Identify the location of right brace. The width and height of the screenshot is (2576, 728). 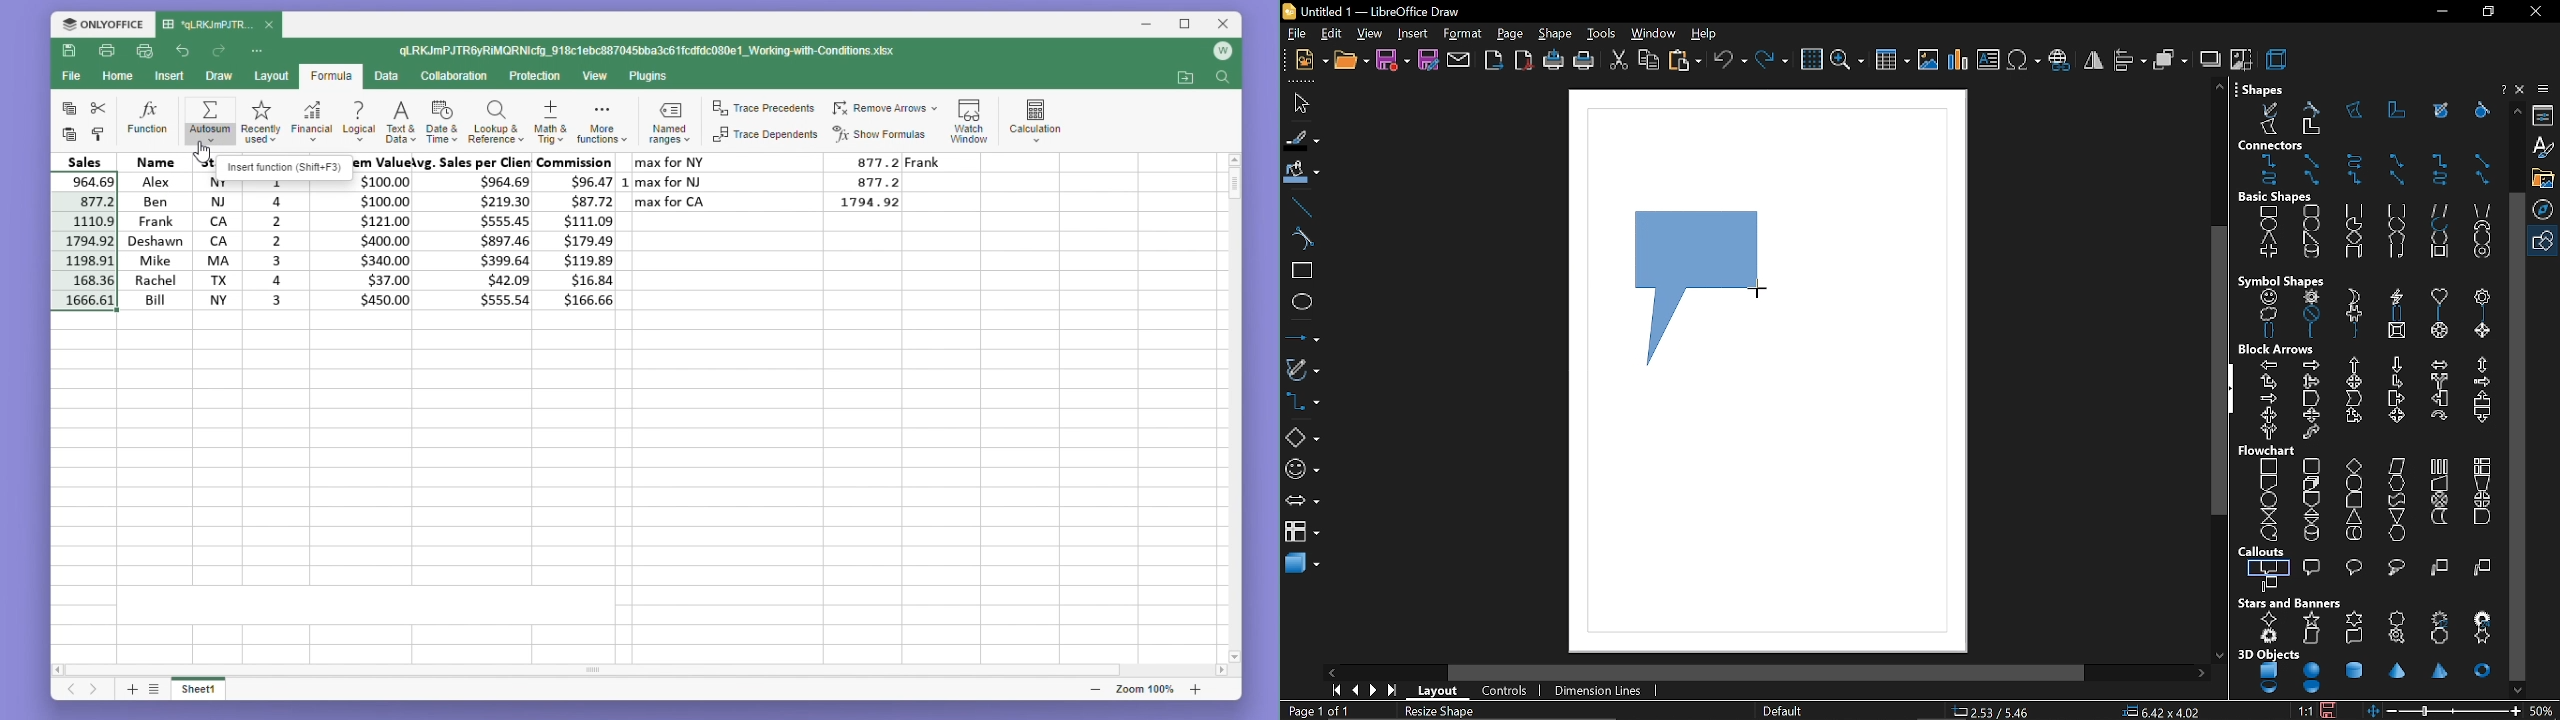
(2354, 333).